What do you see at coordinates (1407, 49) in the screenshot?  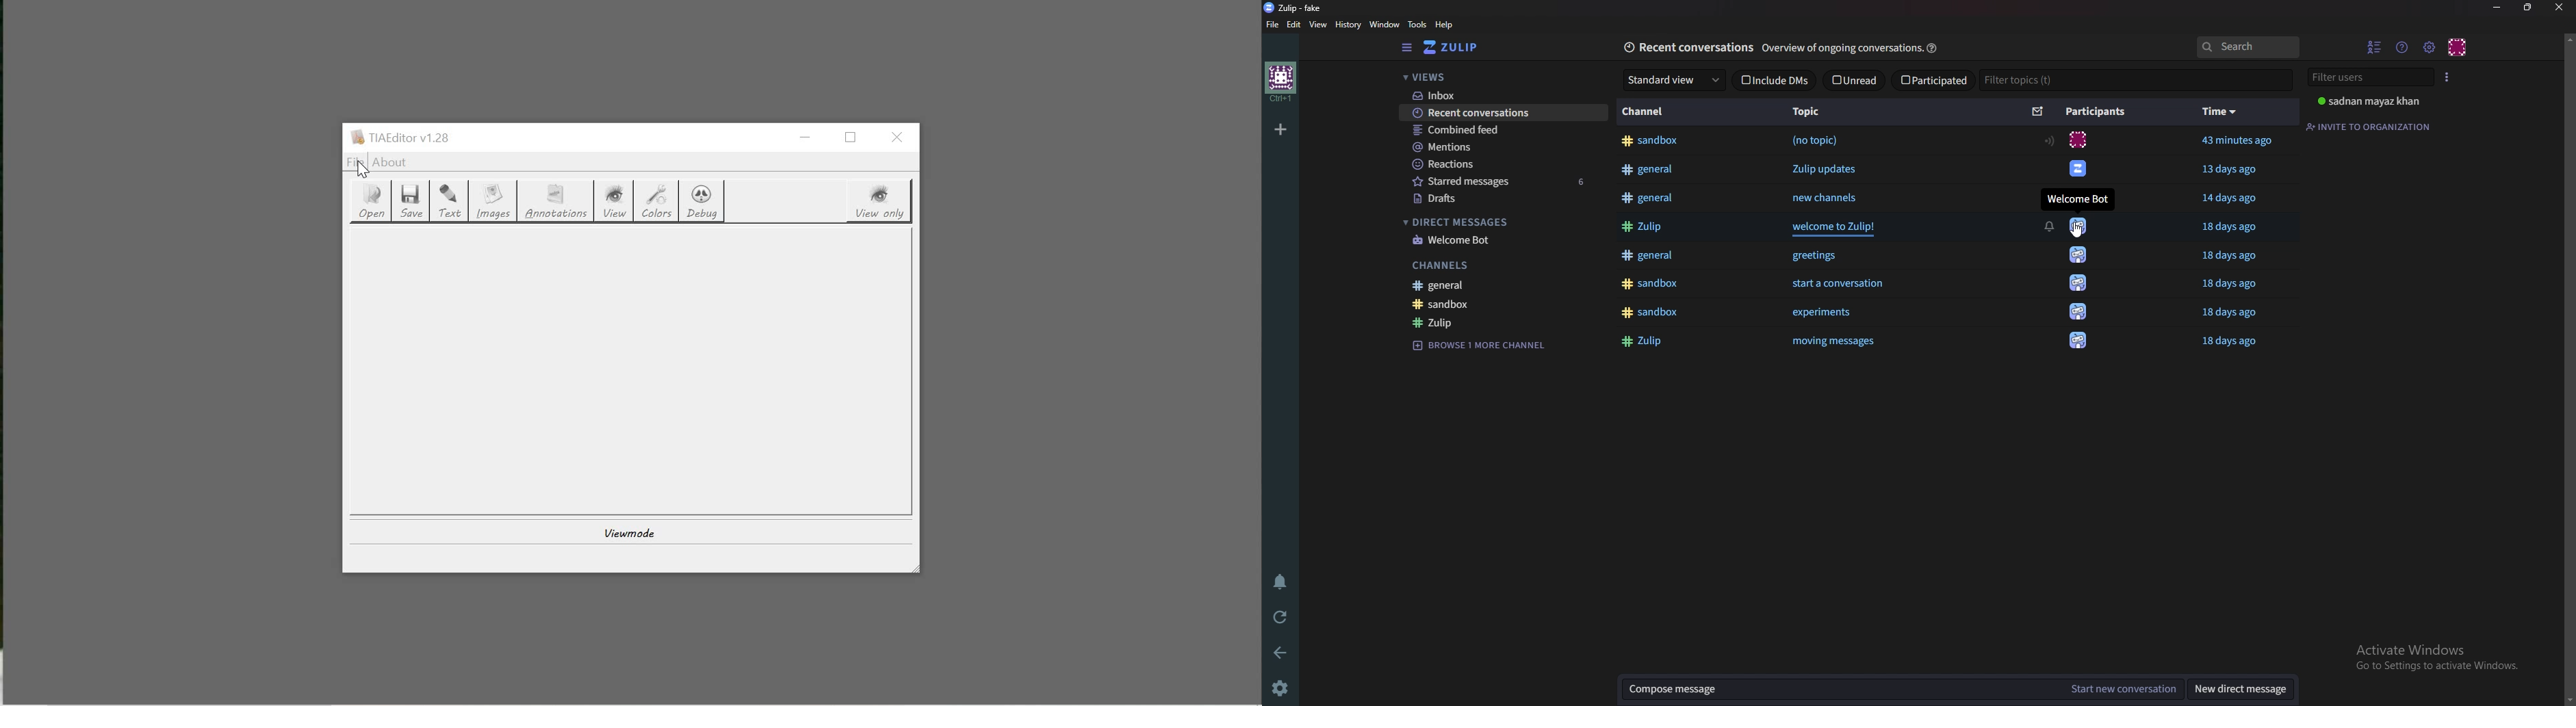 I see `Hide sidebar` at bounding box center [1407, 49].